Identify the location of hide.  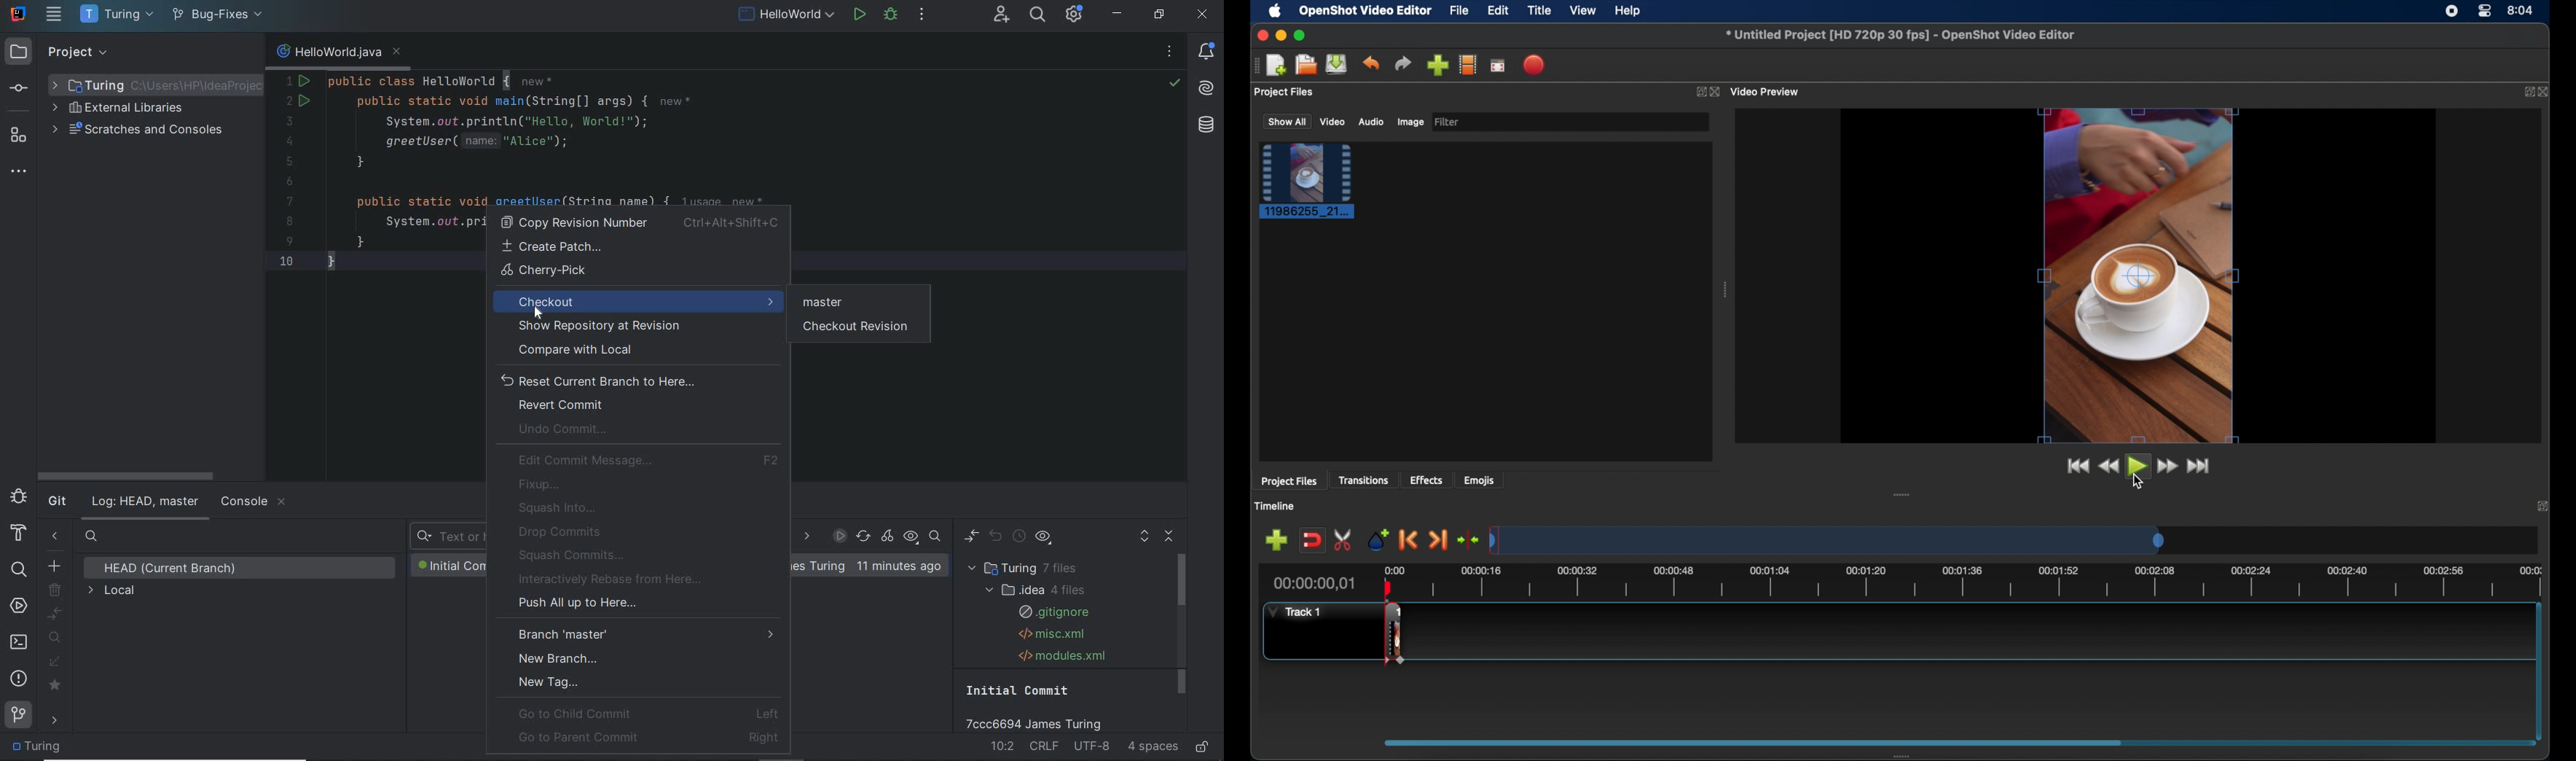
(243, 52).